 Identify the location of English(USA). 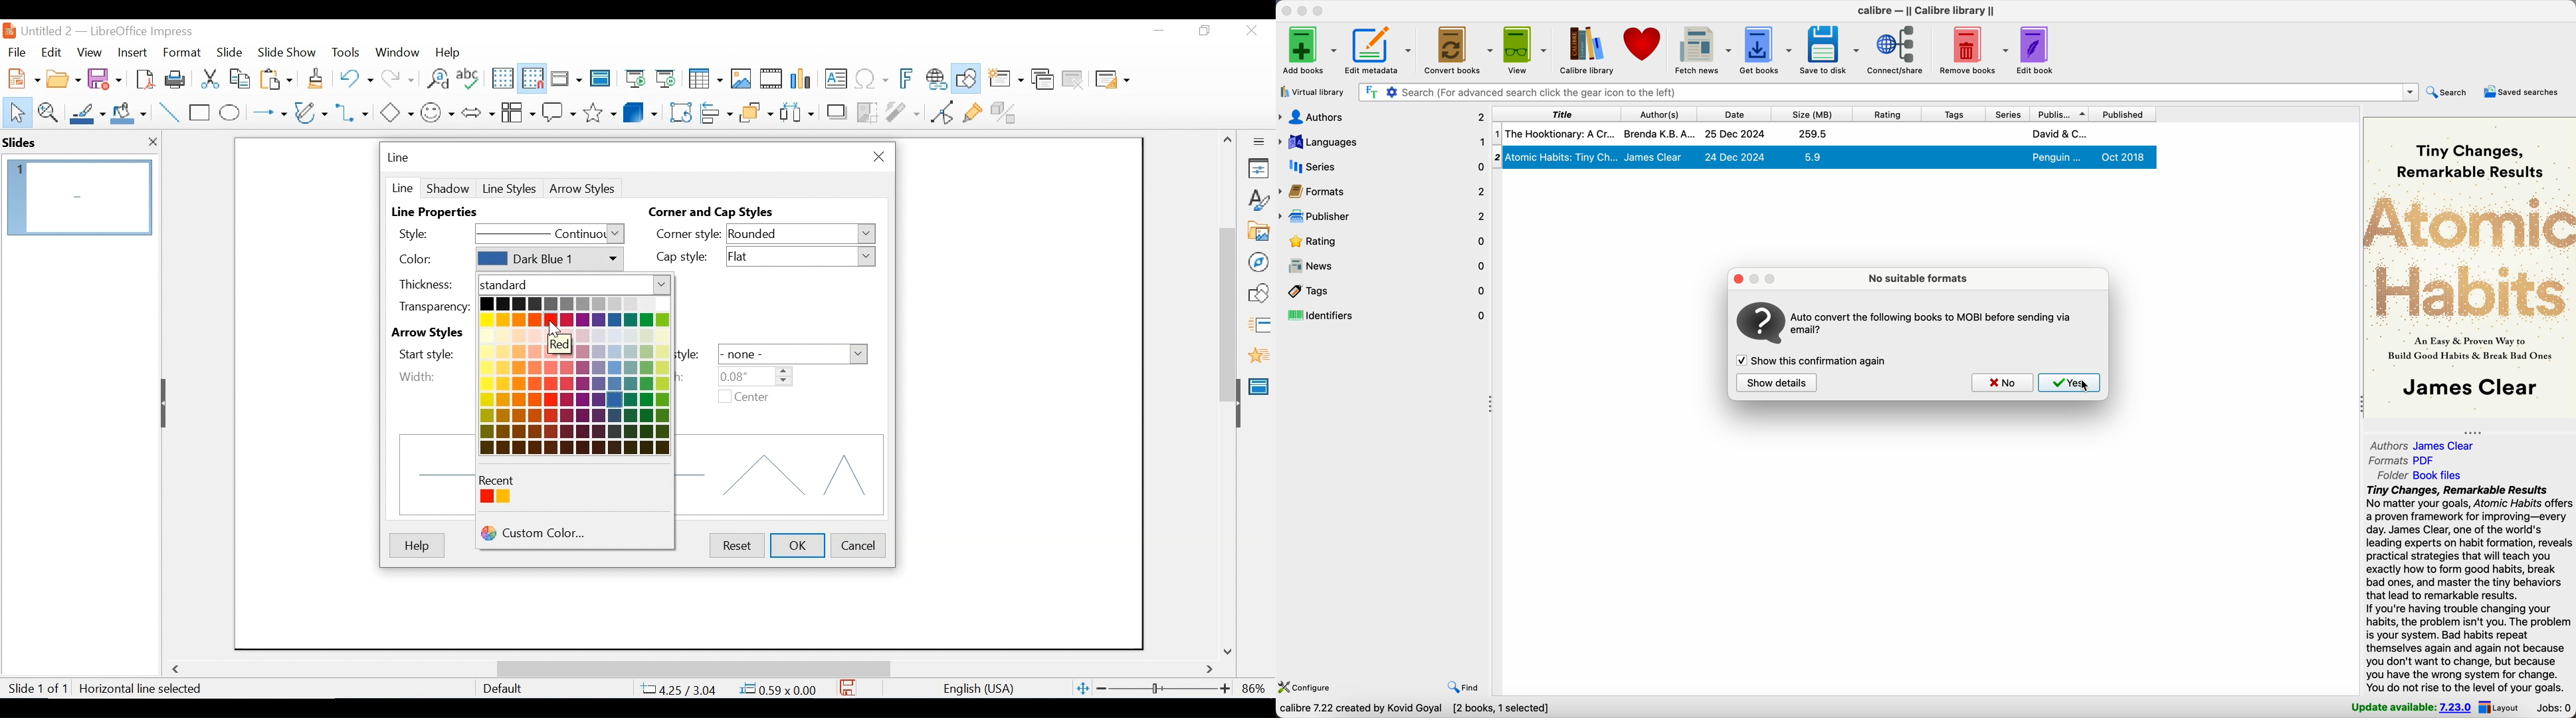
(972, 689).